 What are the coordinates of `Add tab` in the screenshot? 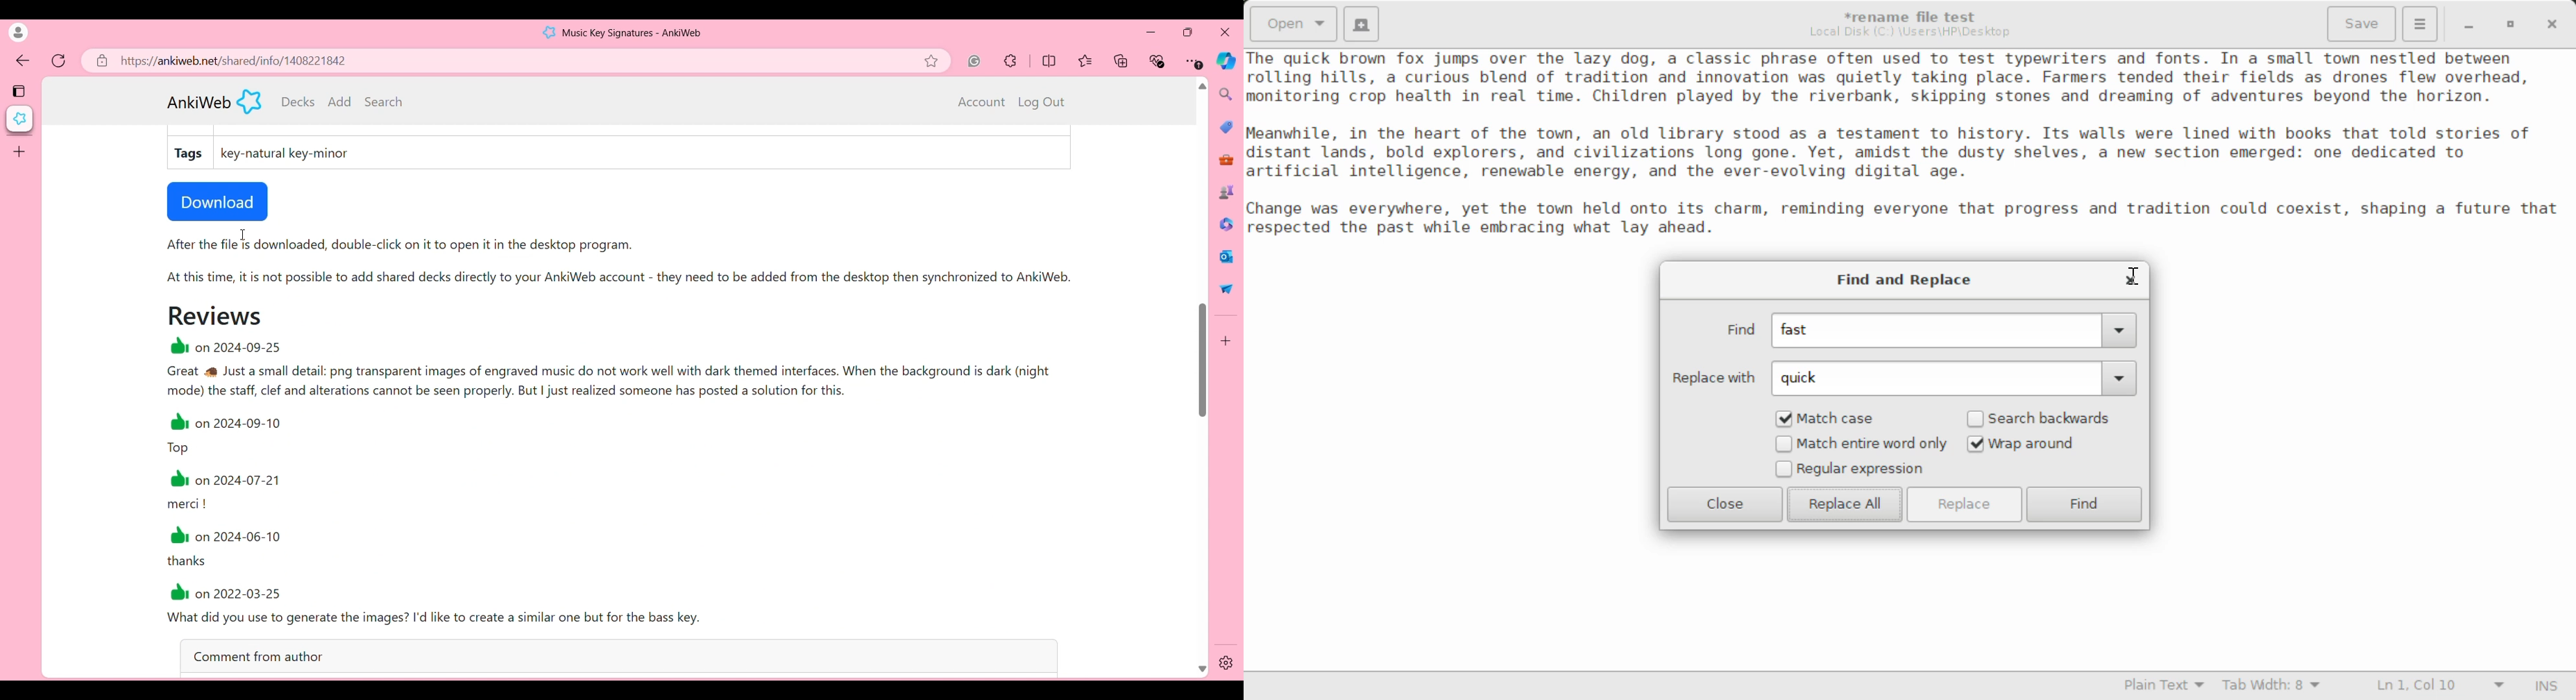 It's located at (19, 152).